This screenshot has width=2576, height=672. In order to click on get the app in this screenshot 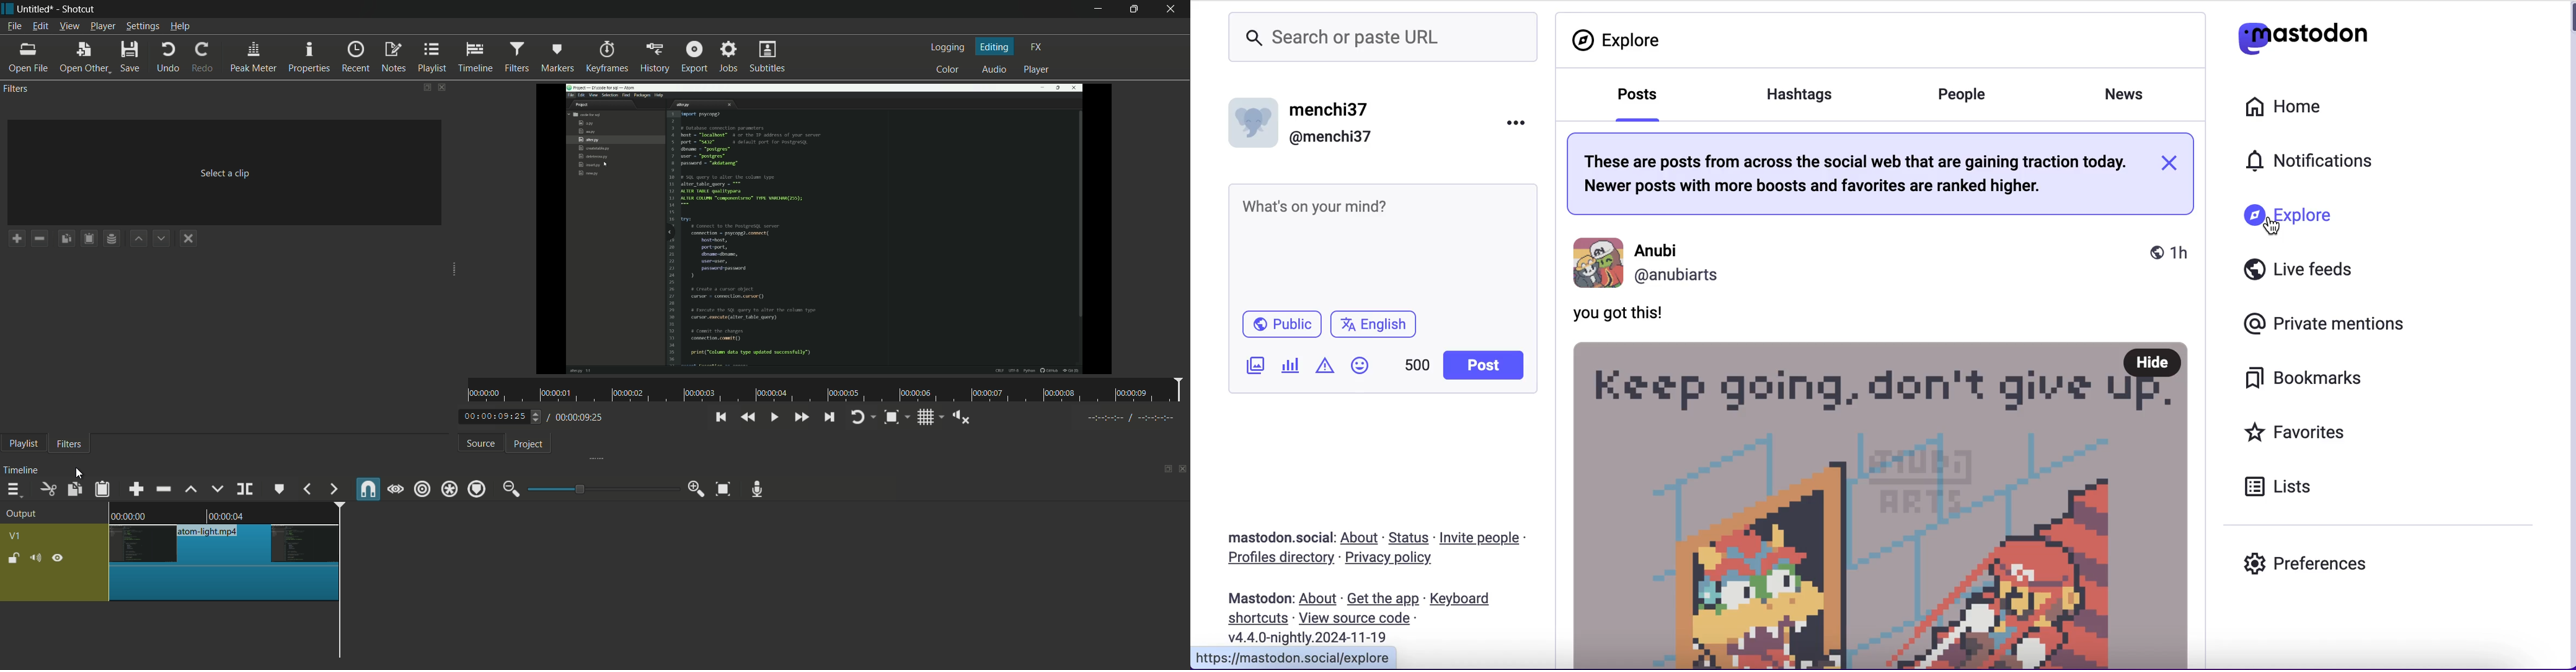, I will do `click(1385, 599)`.